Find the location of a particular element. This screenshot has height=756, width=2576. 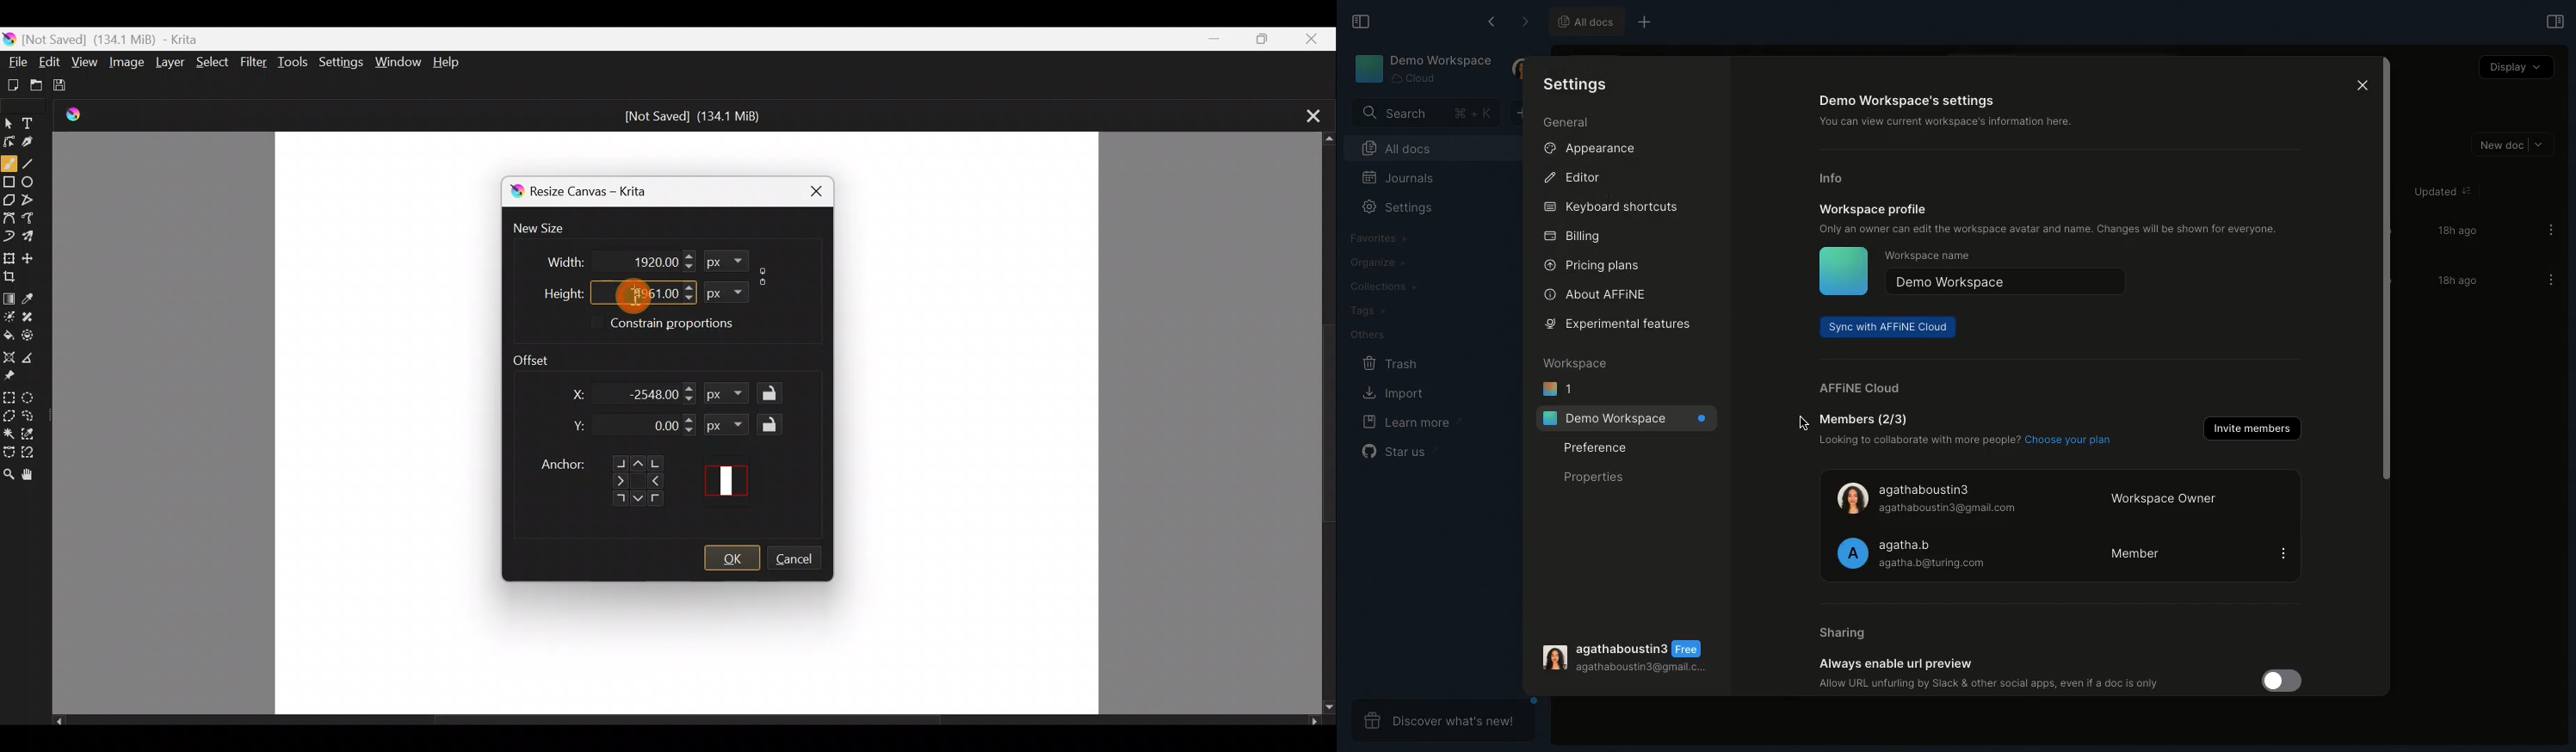

Demo workspace is located at coordinates (1420, 68).